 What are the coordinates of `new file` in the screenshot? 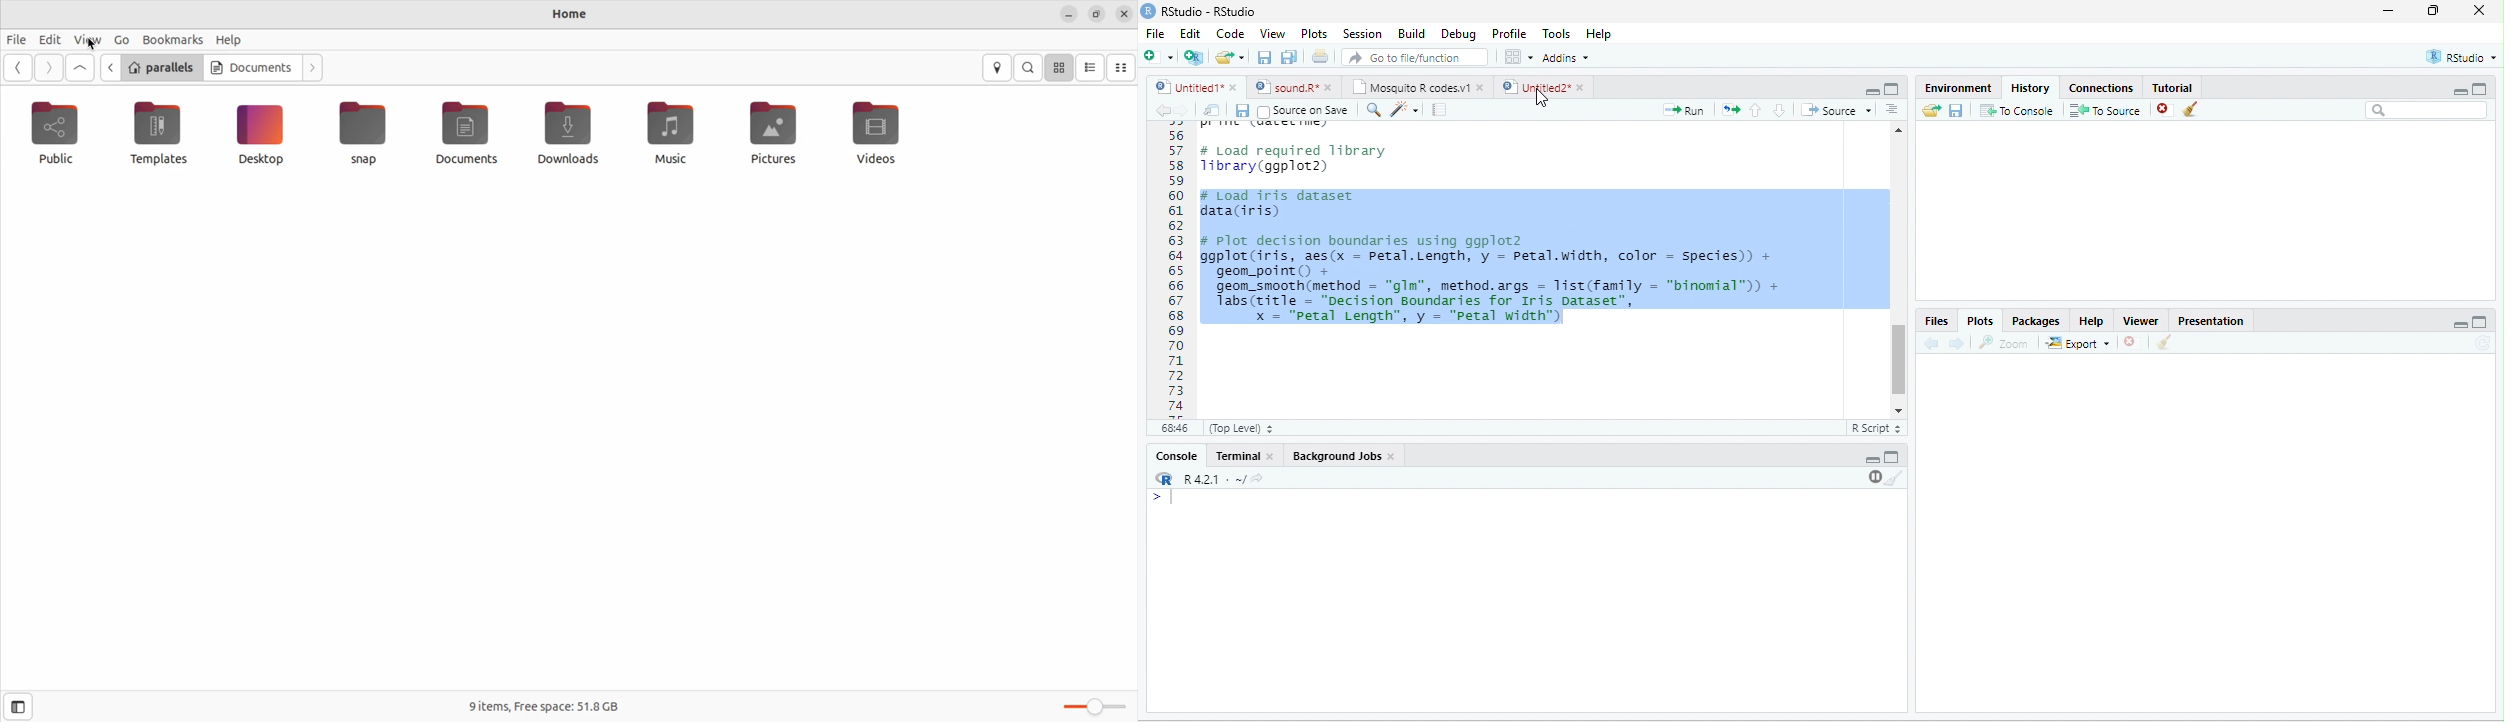 It's located at (1158, 56).